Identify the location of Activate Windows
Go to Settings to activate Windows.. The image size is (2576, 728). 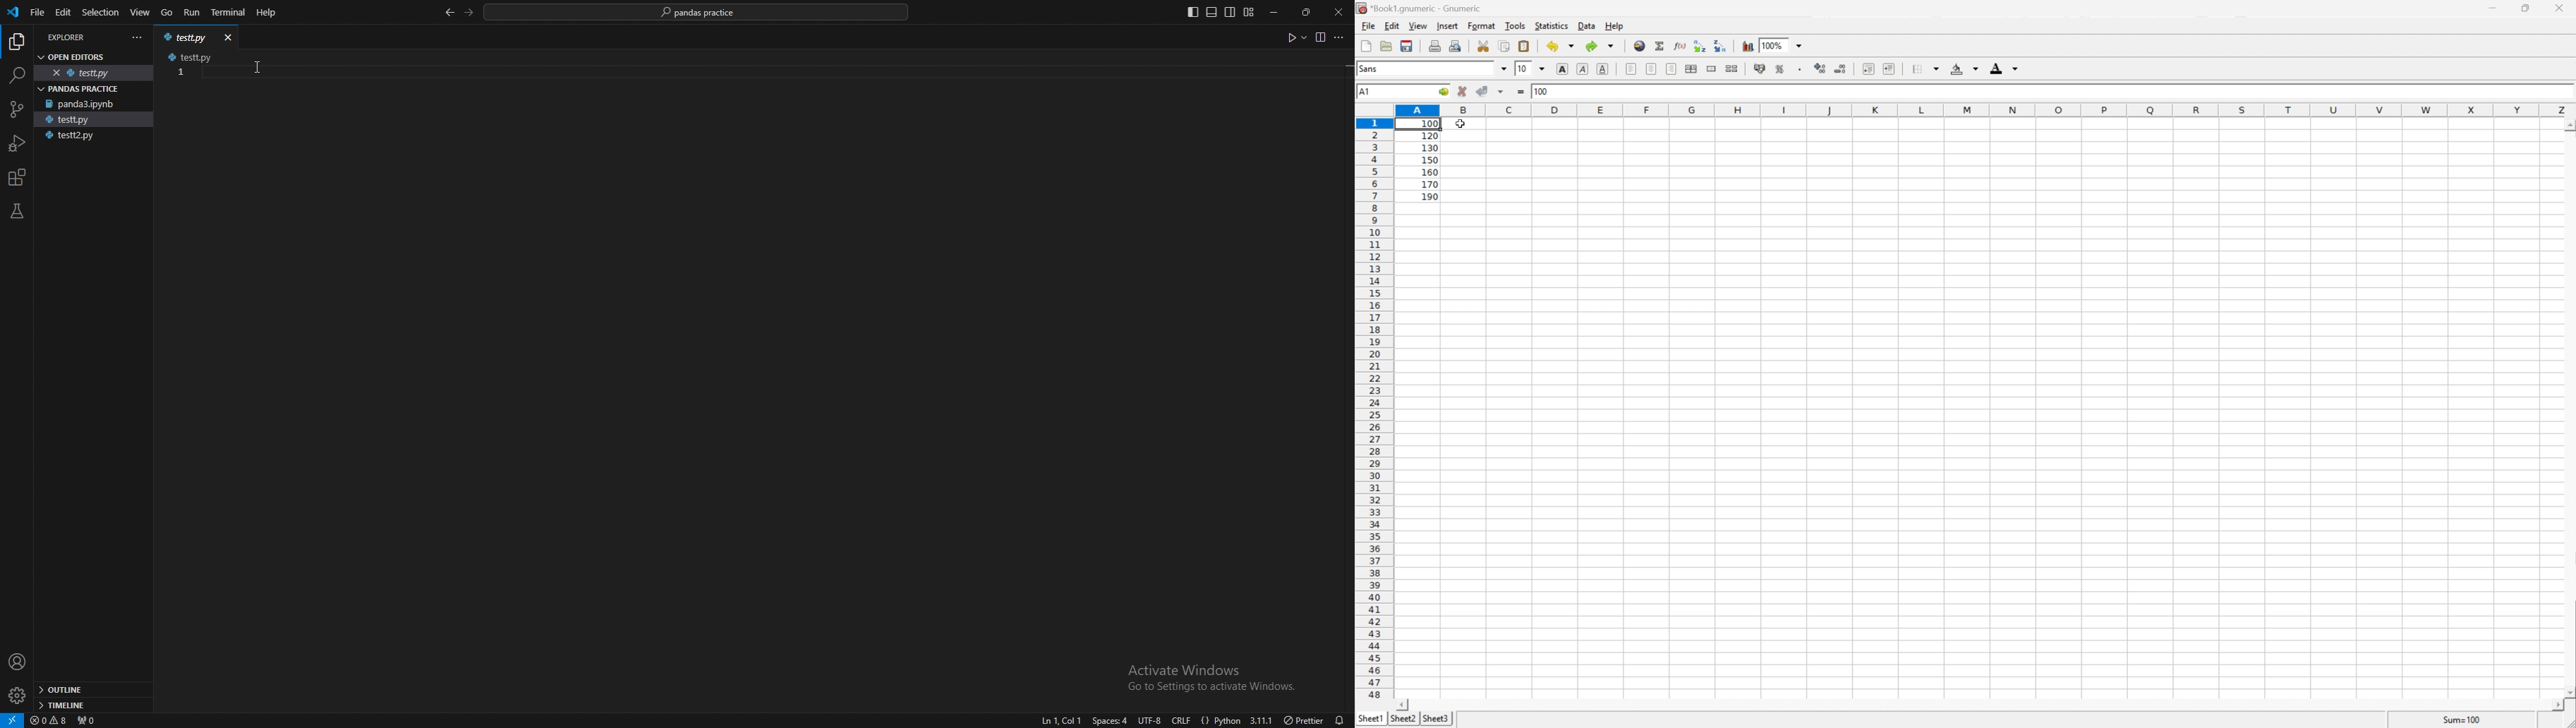
(1207, 677).